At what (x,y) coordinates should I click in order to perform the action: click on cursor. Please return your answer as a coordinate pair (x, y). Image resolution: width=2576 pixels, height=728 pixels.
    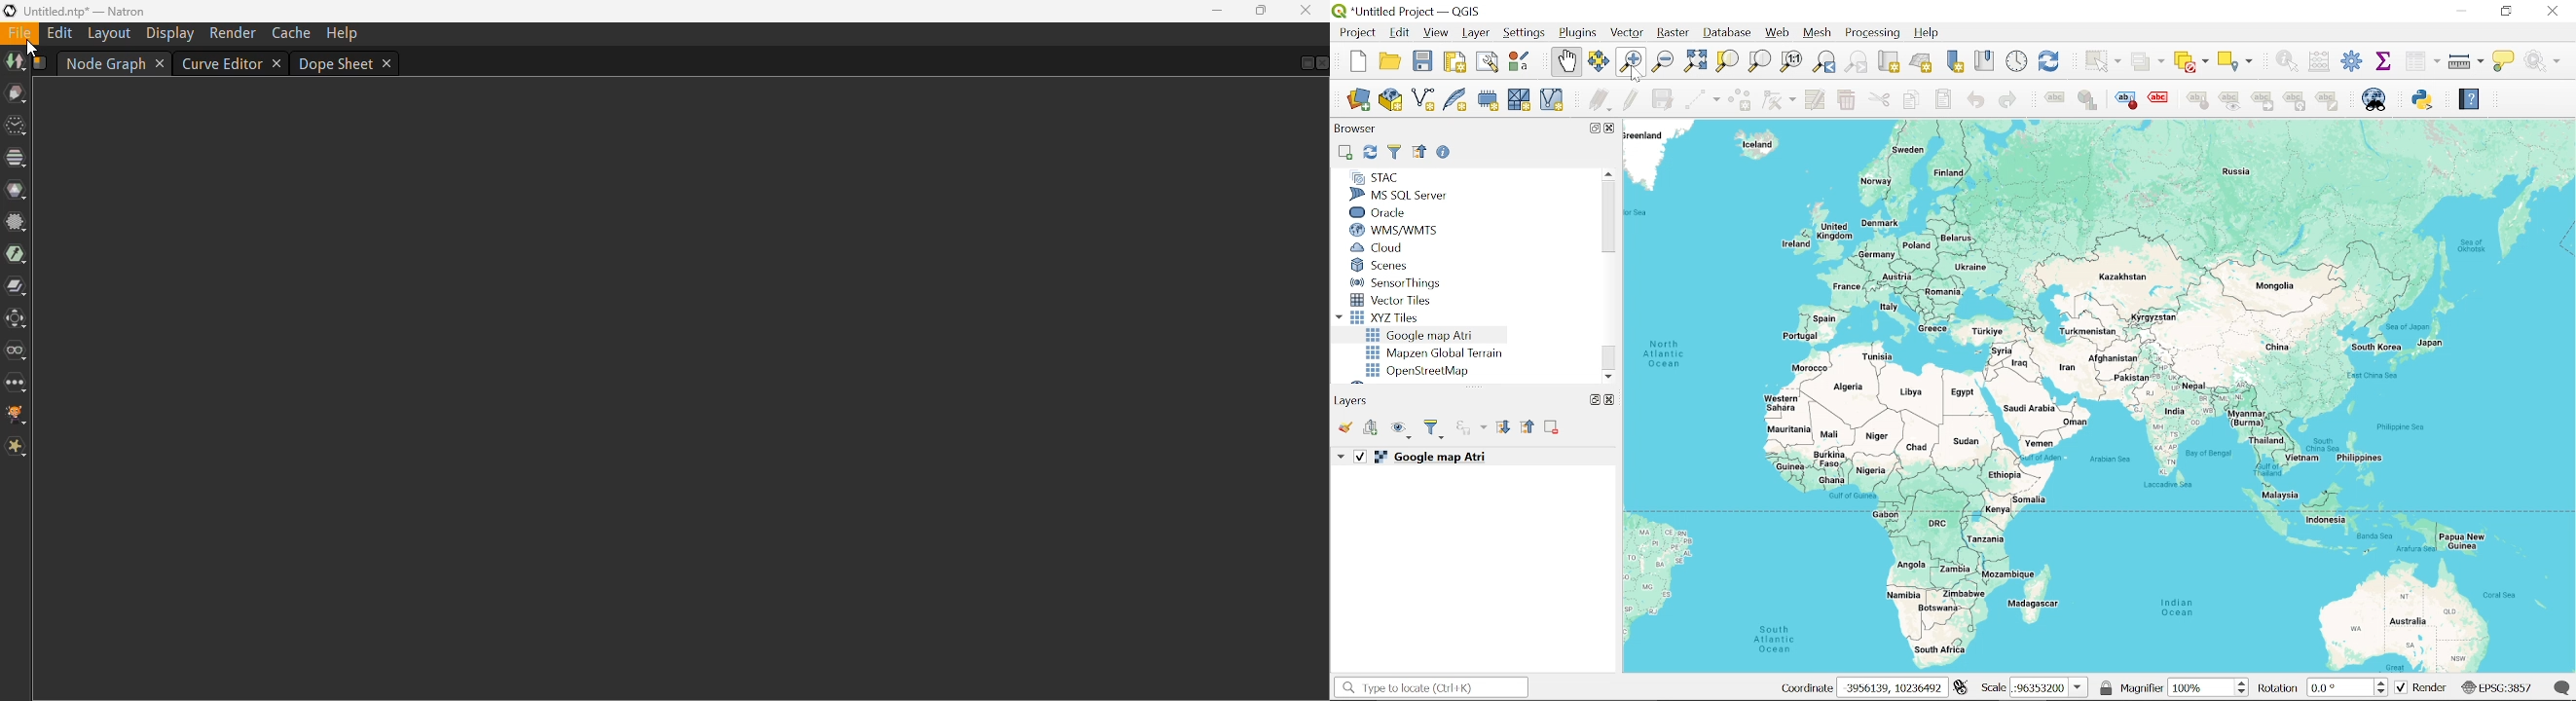
    Looking at the image, I should click on (1636, 77).